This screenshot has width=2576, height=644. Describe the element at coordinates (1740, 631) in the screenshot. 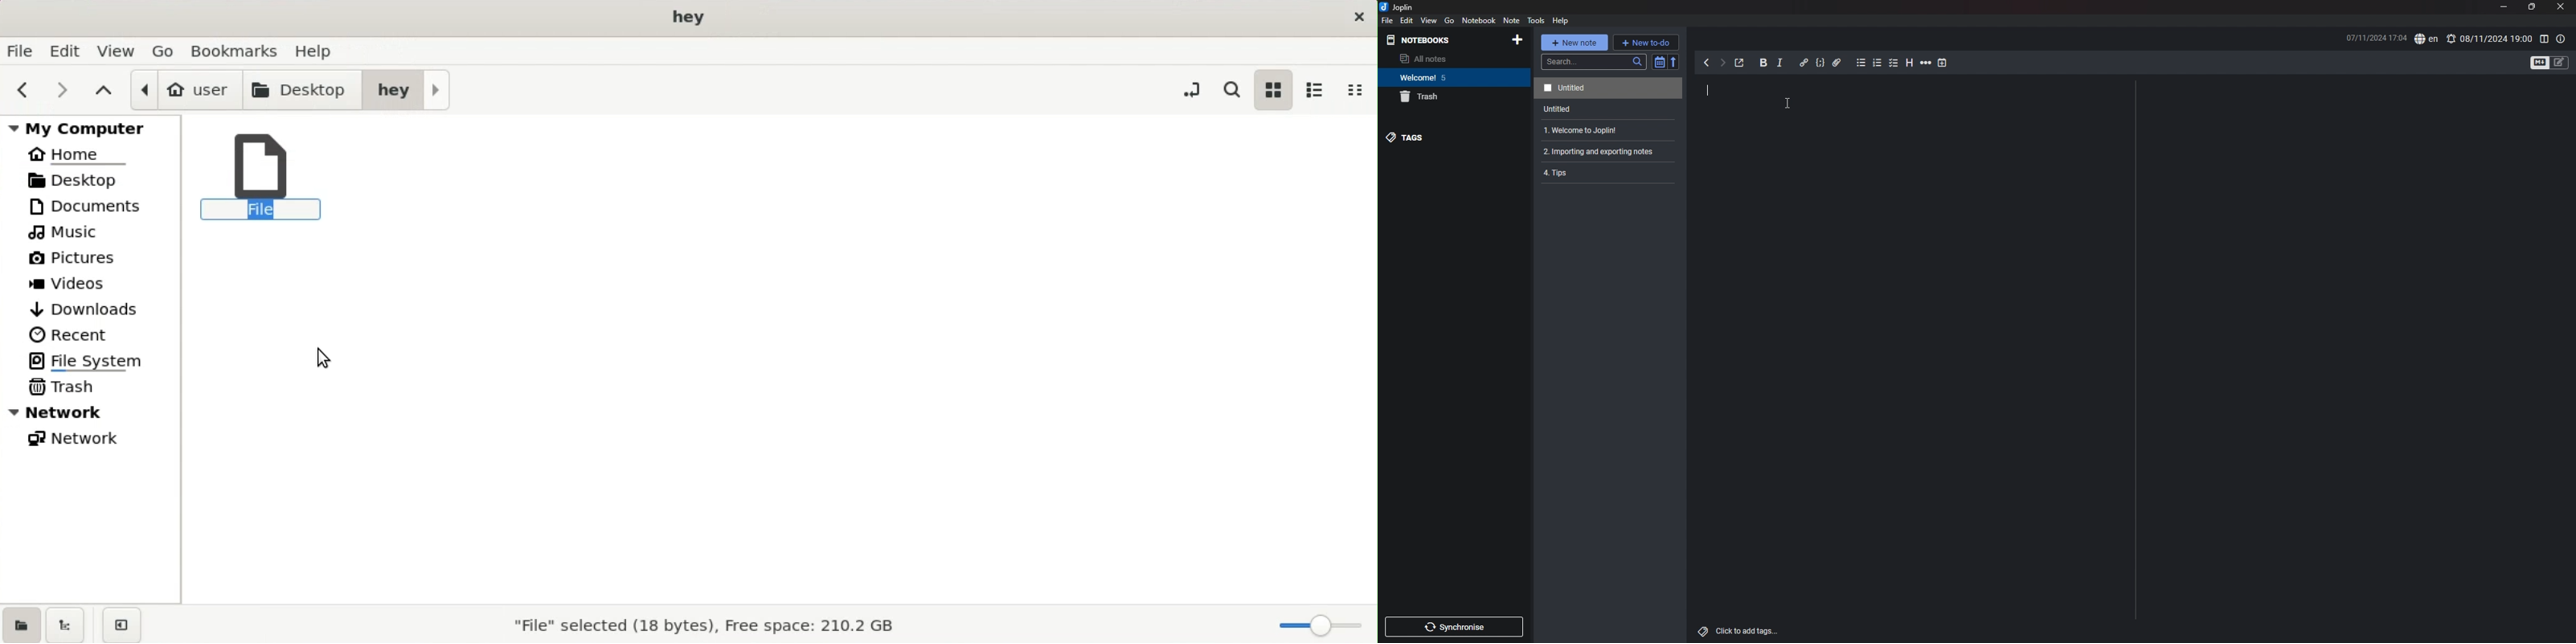

I see `add tags` at that location.